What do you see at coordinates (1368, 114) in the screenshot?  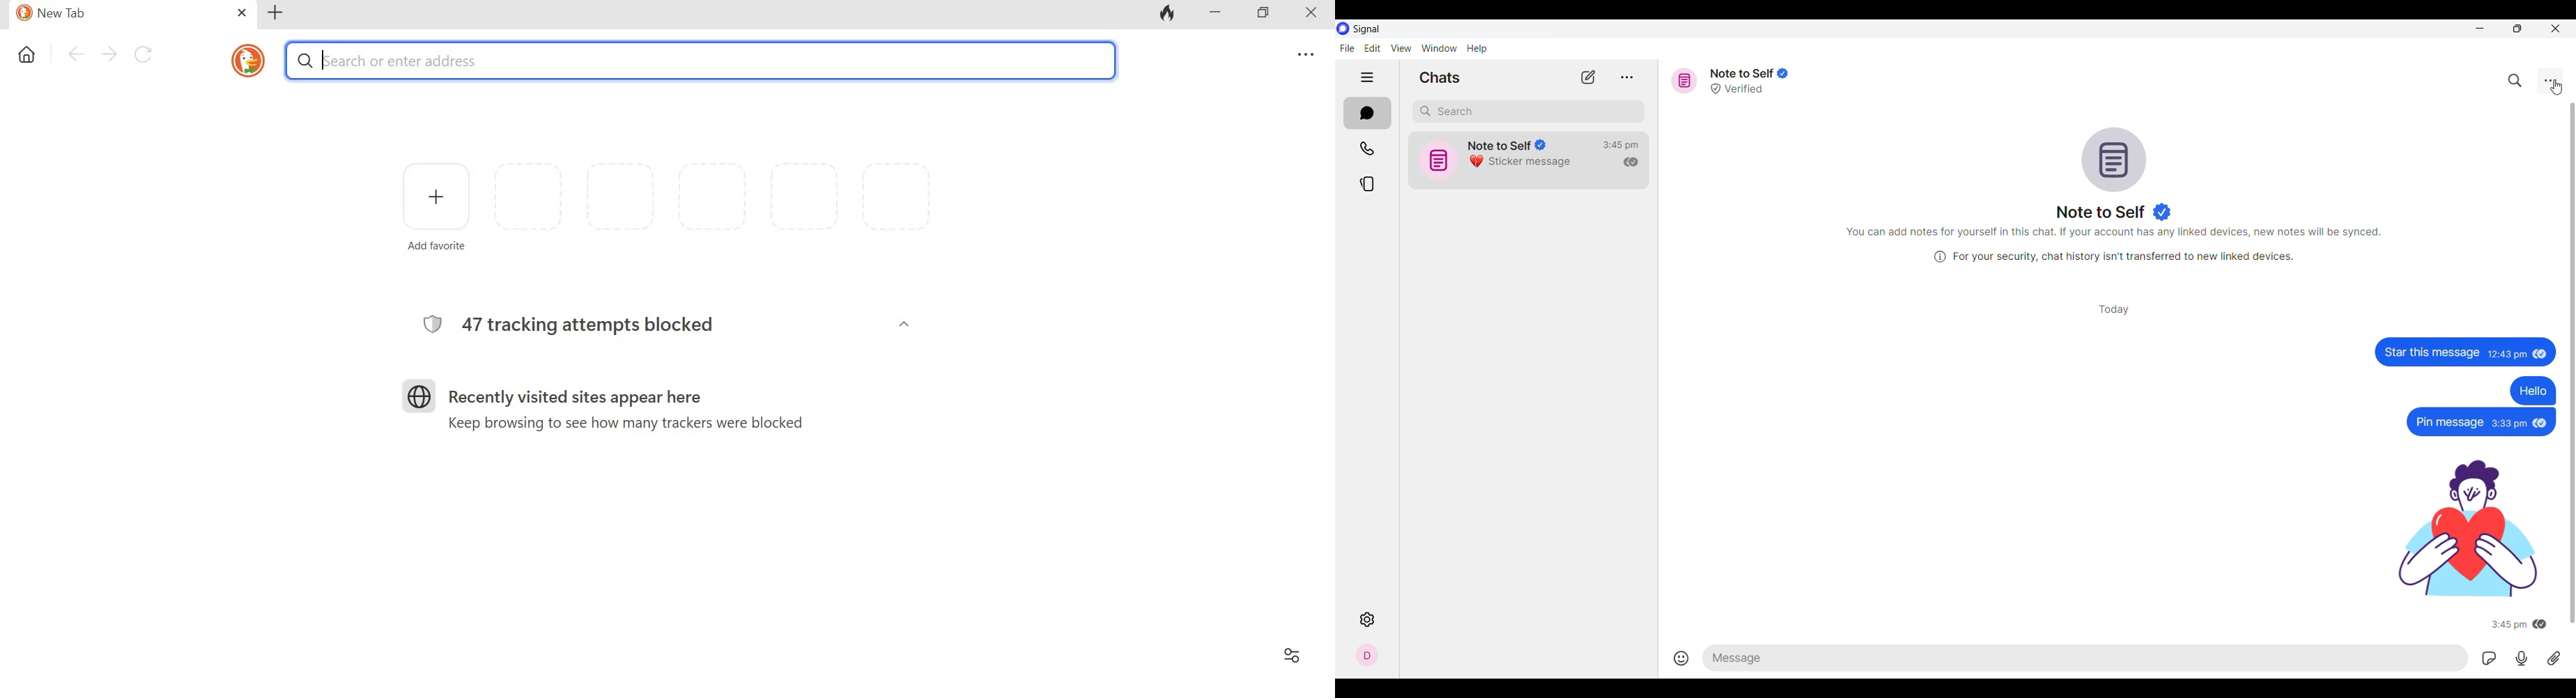 I see `Chats, current section highlighted` at bounding box center [1368, 114].